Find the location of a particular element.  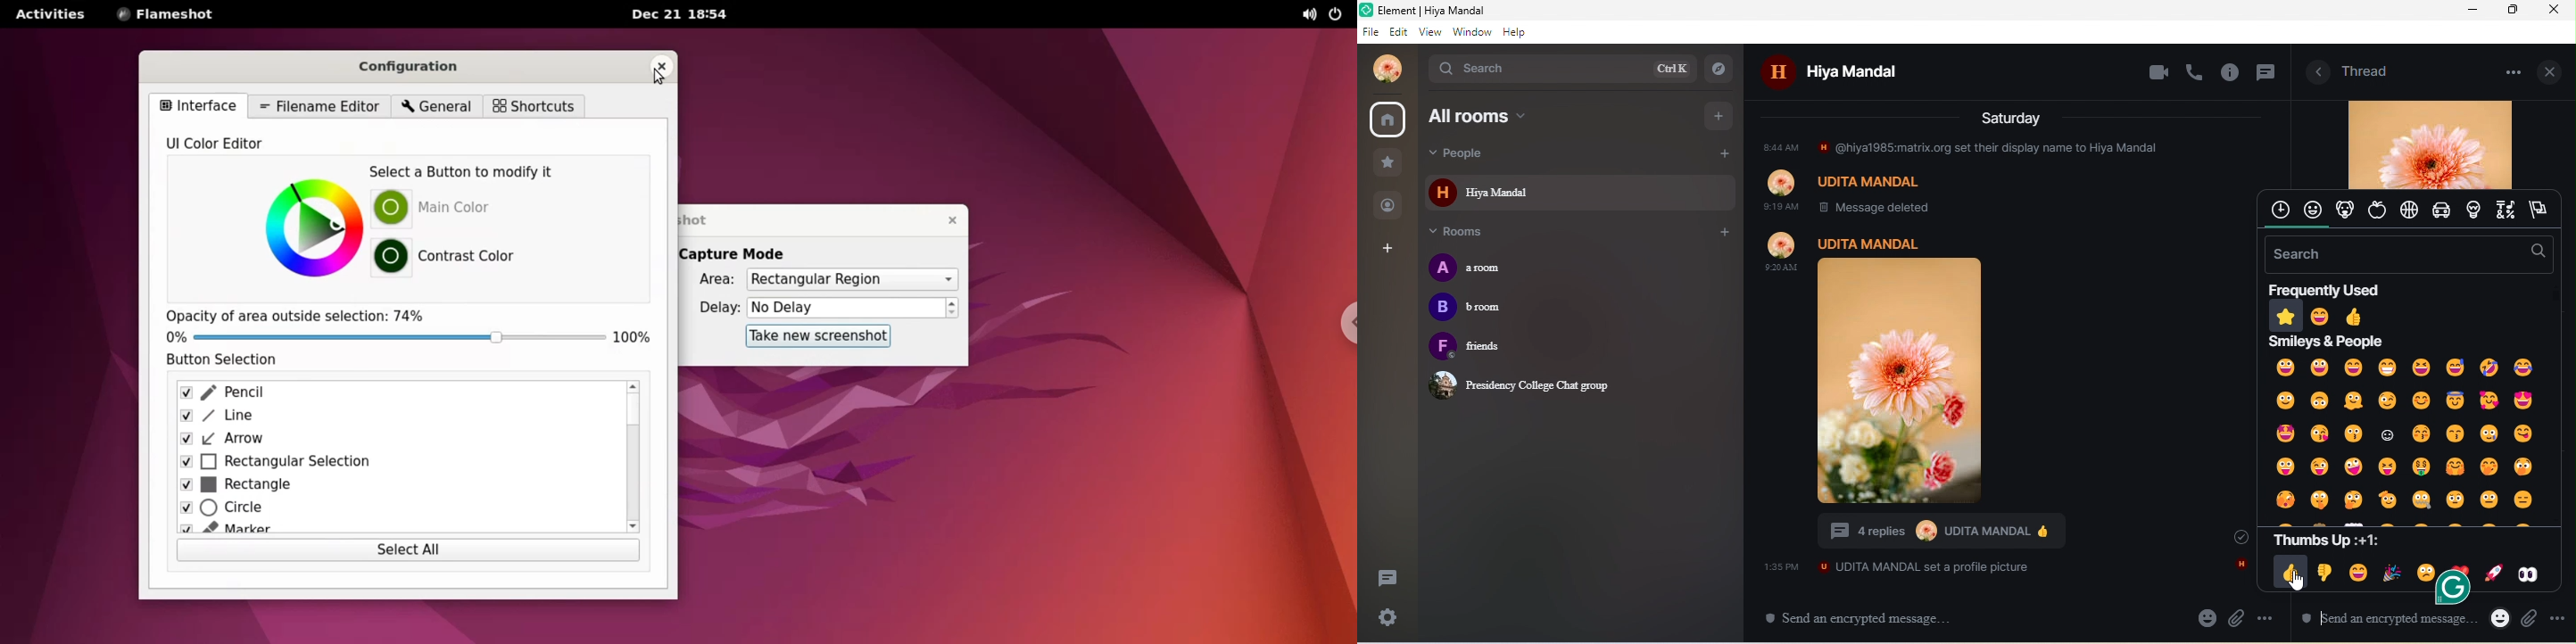

profile photo is located at coordinates (1927, 368).